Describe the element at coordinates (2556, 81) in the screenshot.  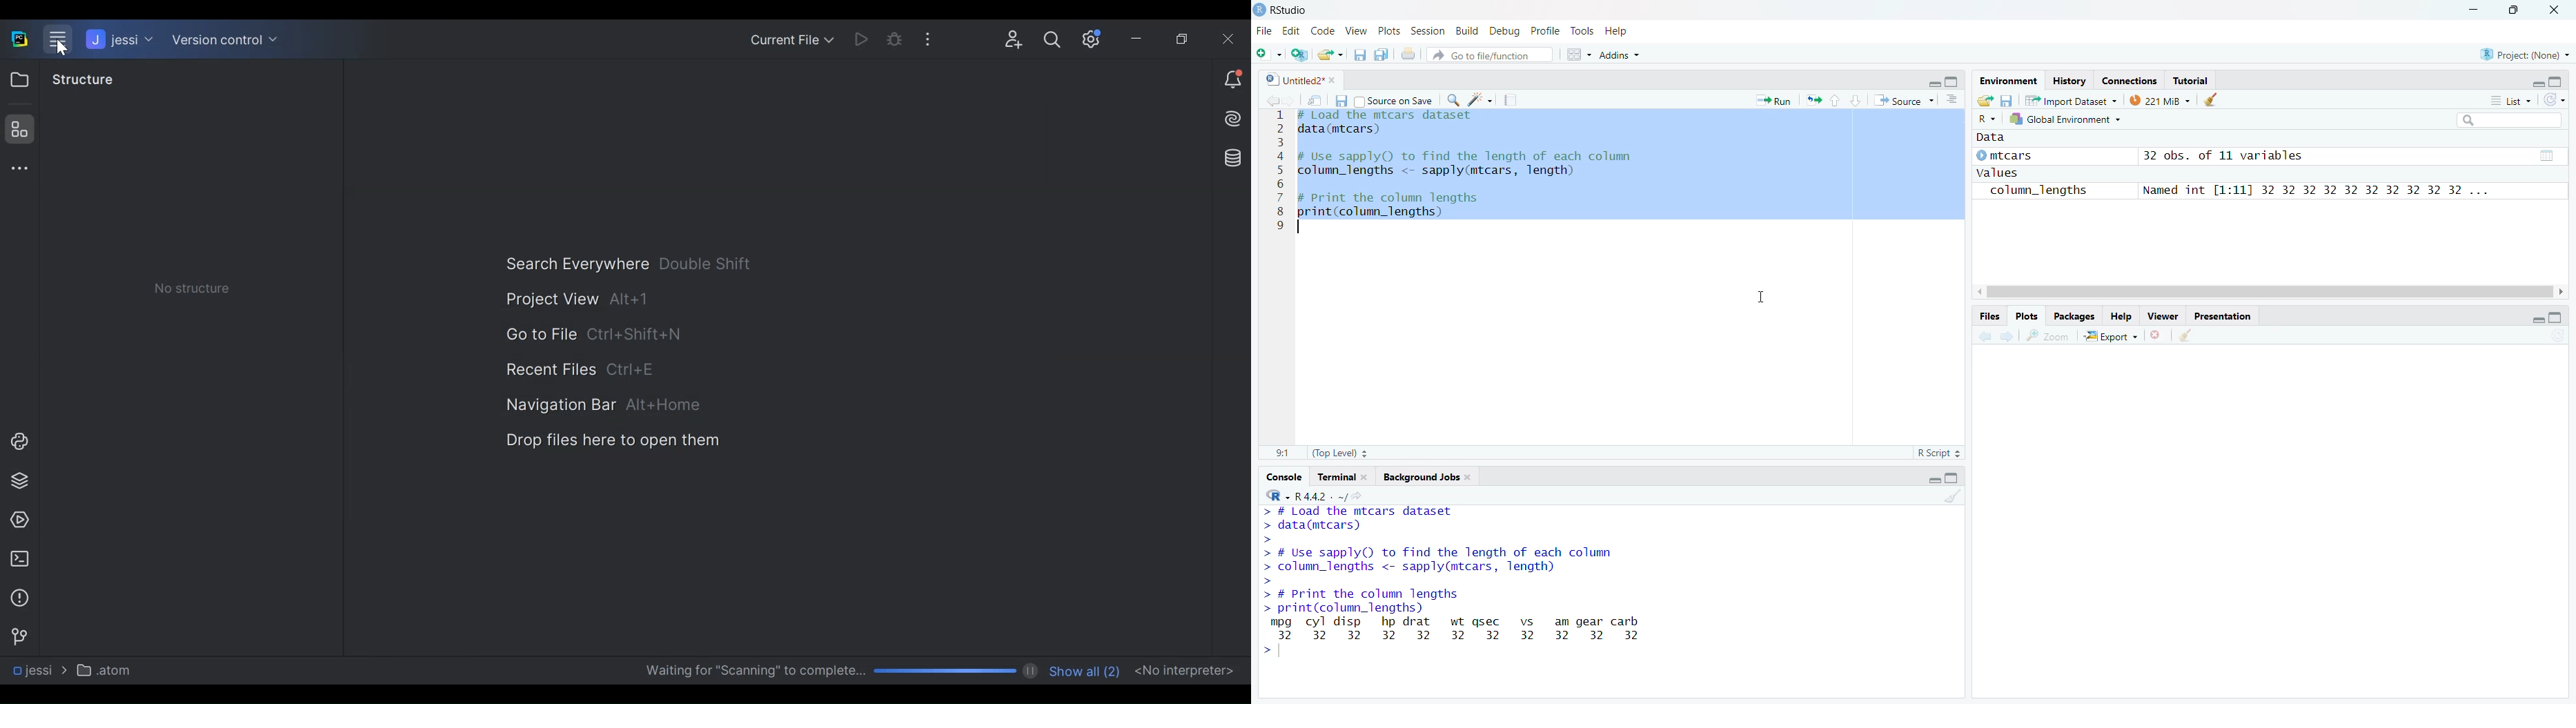
I see `Full Height` at that location.